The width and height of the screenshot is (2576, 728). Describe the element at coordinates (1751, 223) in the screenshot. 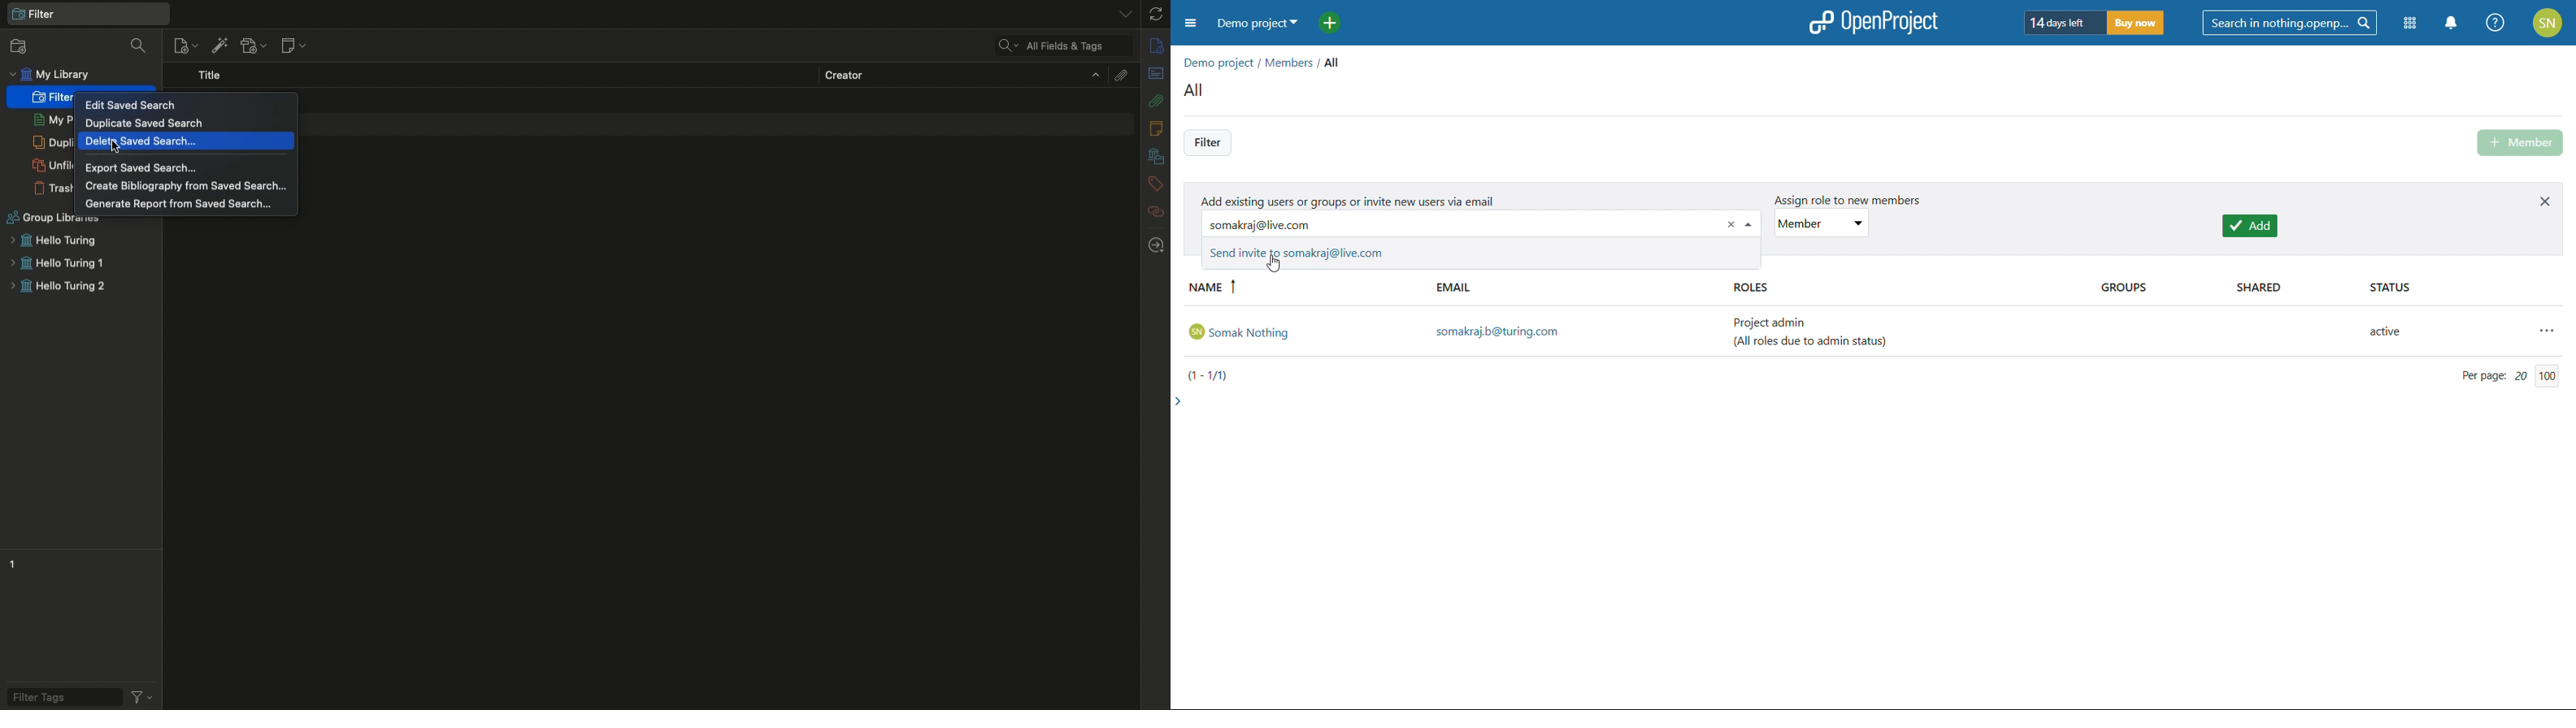

I see `close drop down` at that location.